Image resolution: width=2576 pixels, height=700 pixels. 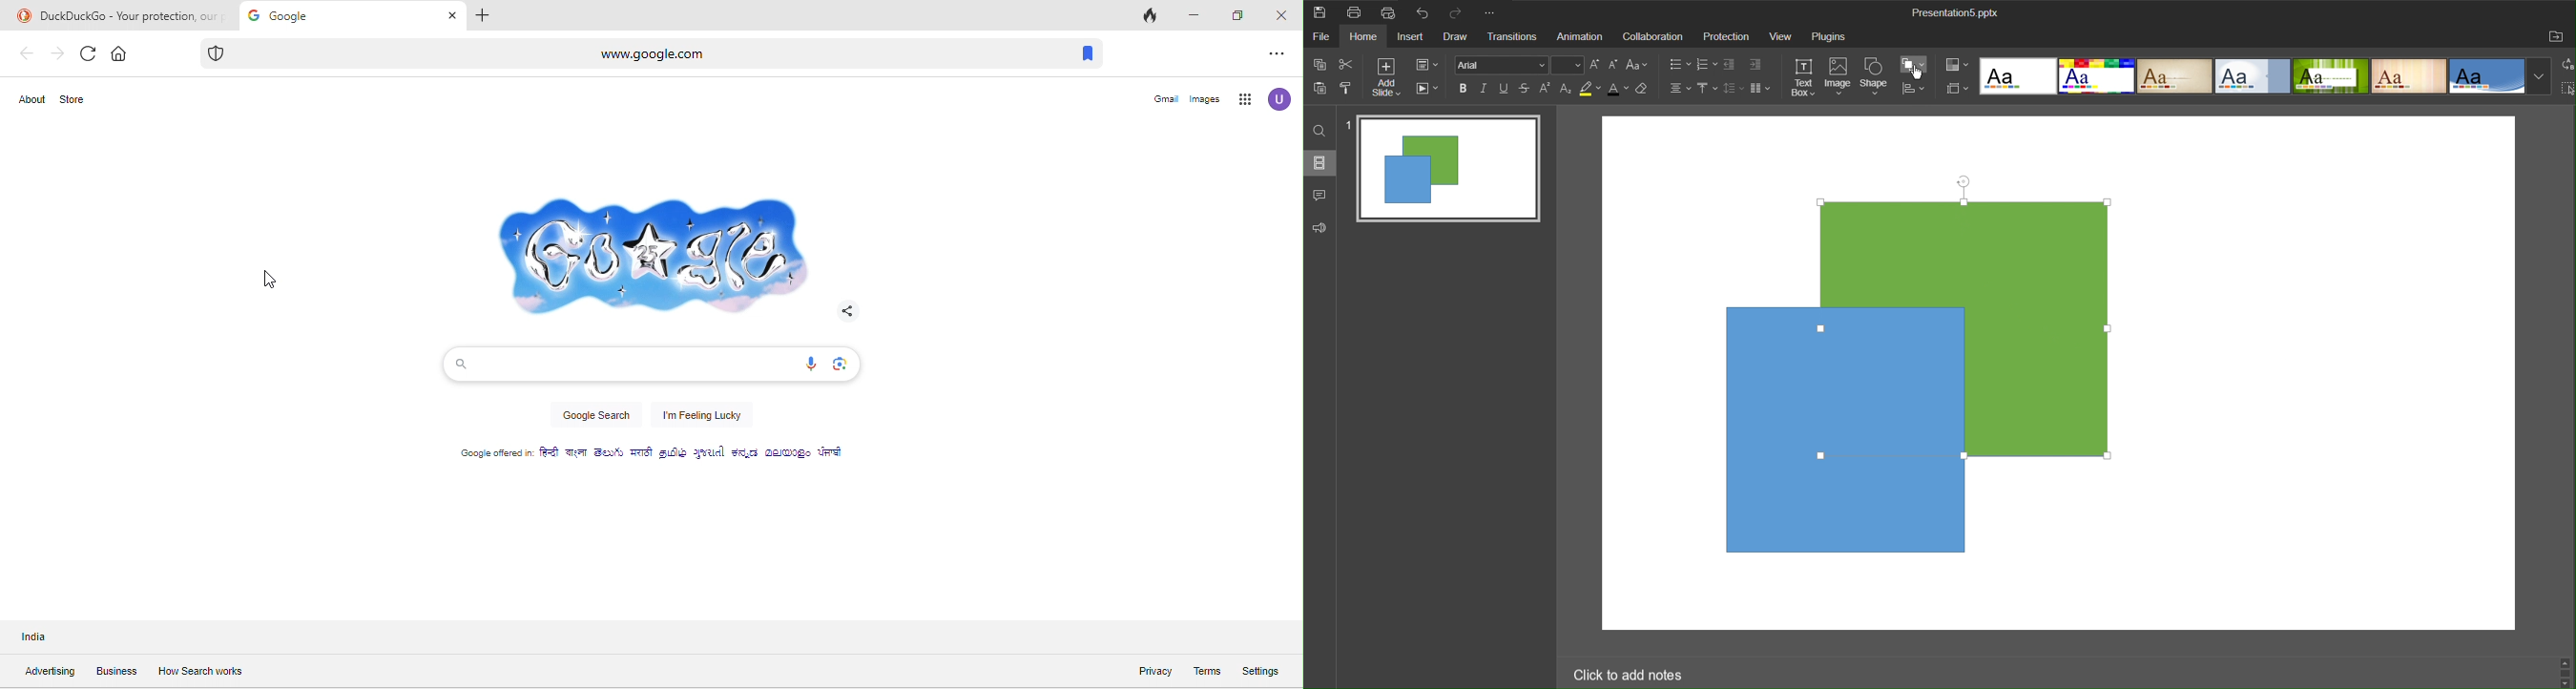 What do you see at coordinates (1494, 14) in the screenshot?
I see `More` at bounding box center [1494, 14].